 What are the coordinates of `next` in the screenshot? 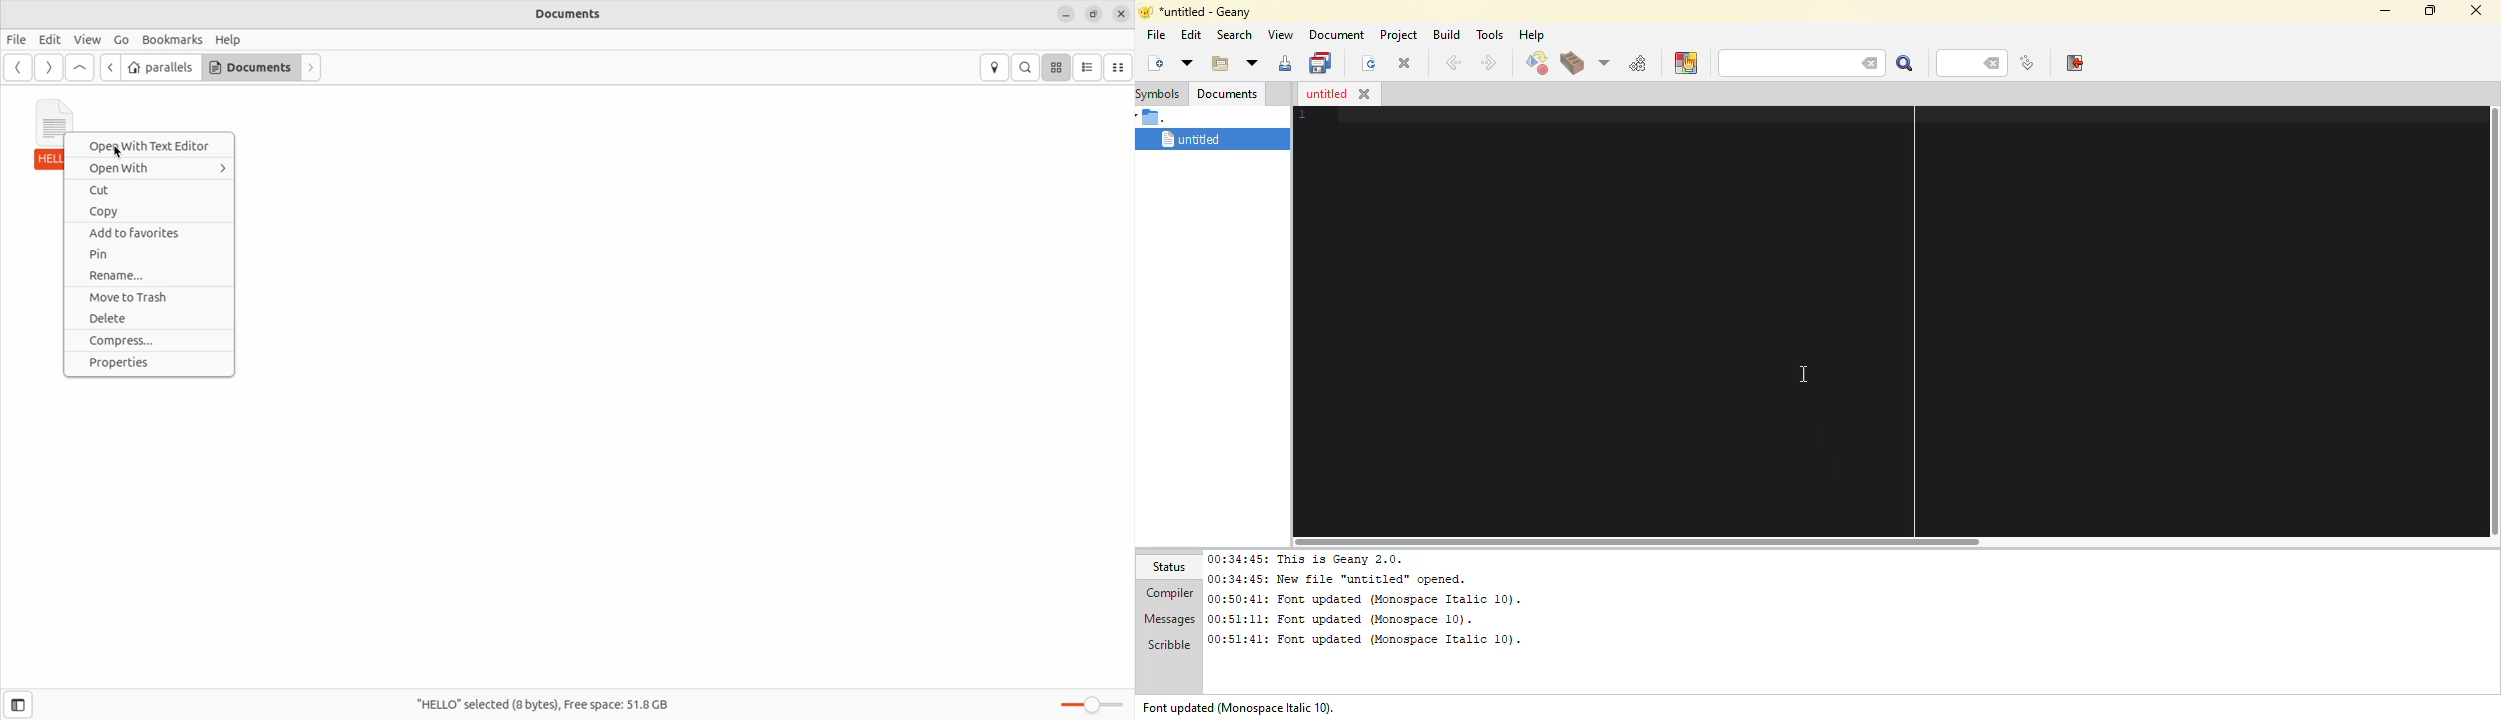 It's located at (1487, 63).